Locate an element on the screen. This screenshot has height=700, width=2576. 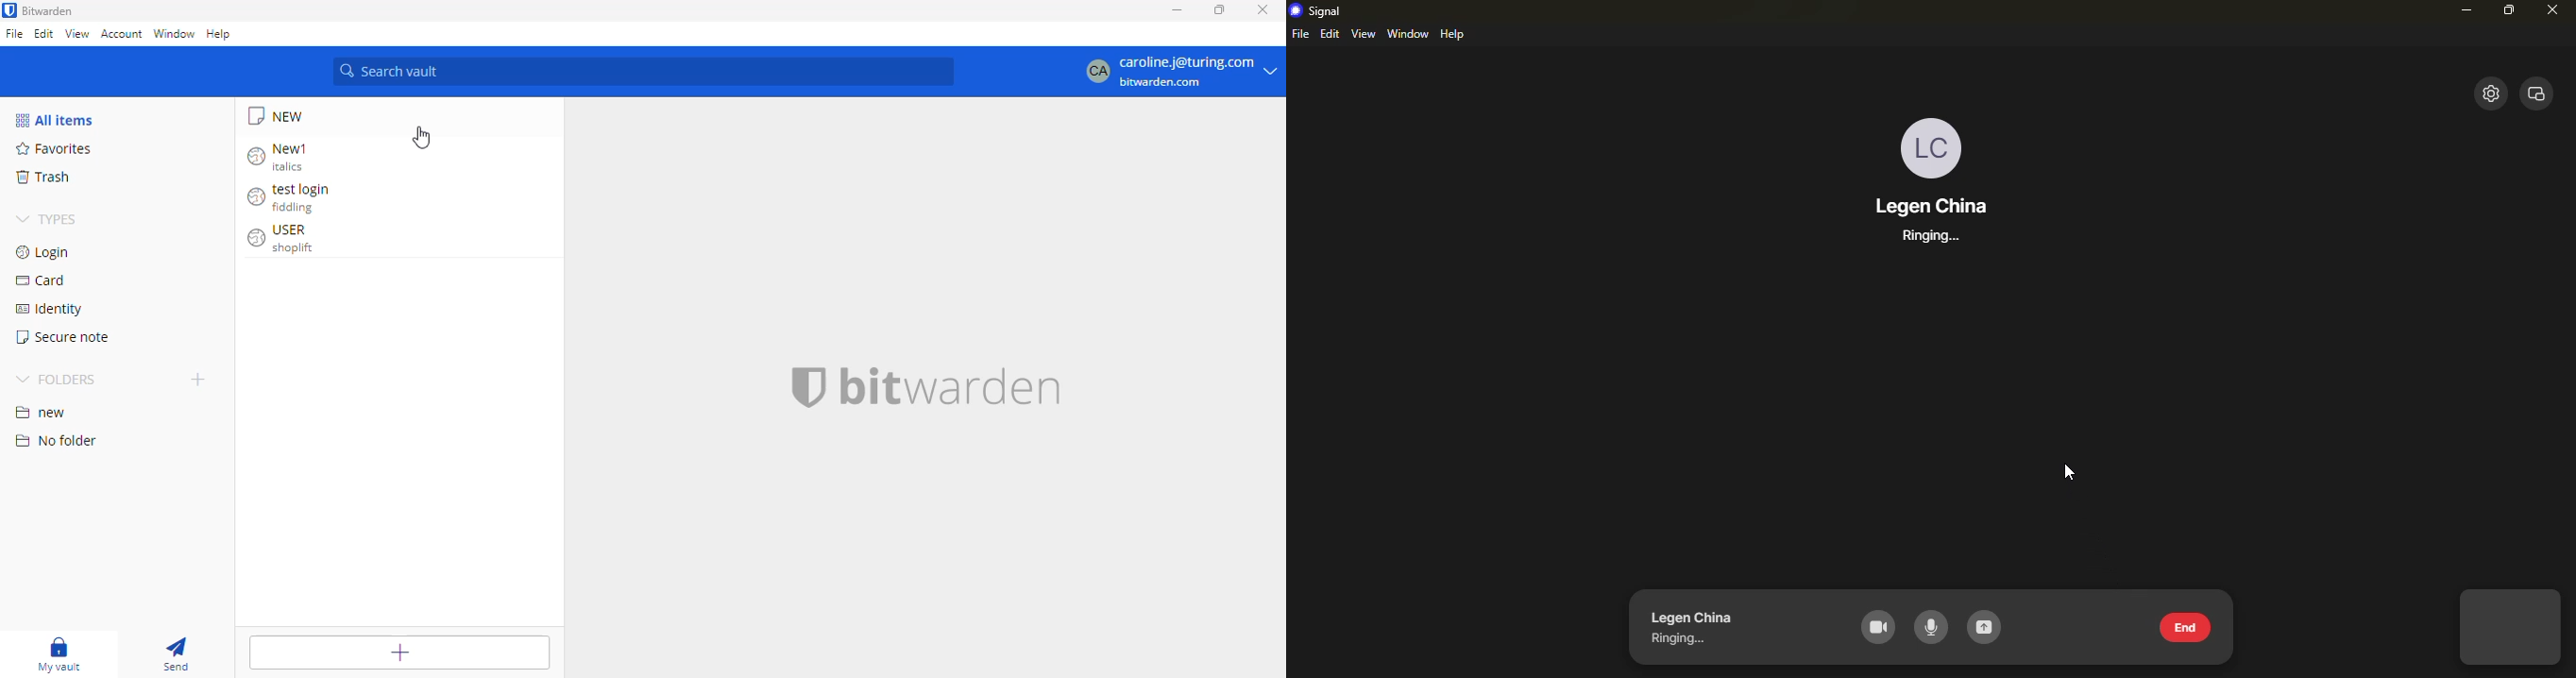
new is located at coordinates (40, 413).